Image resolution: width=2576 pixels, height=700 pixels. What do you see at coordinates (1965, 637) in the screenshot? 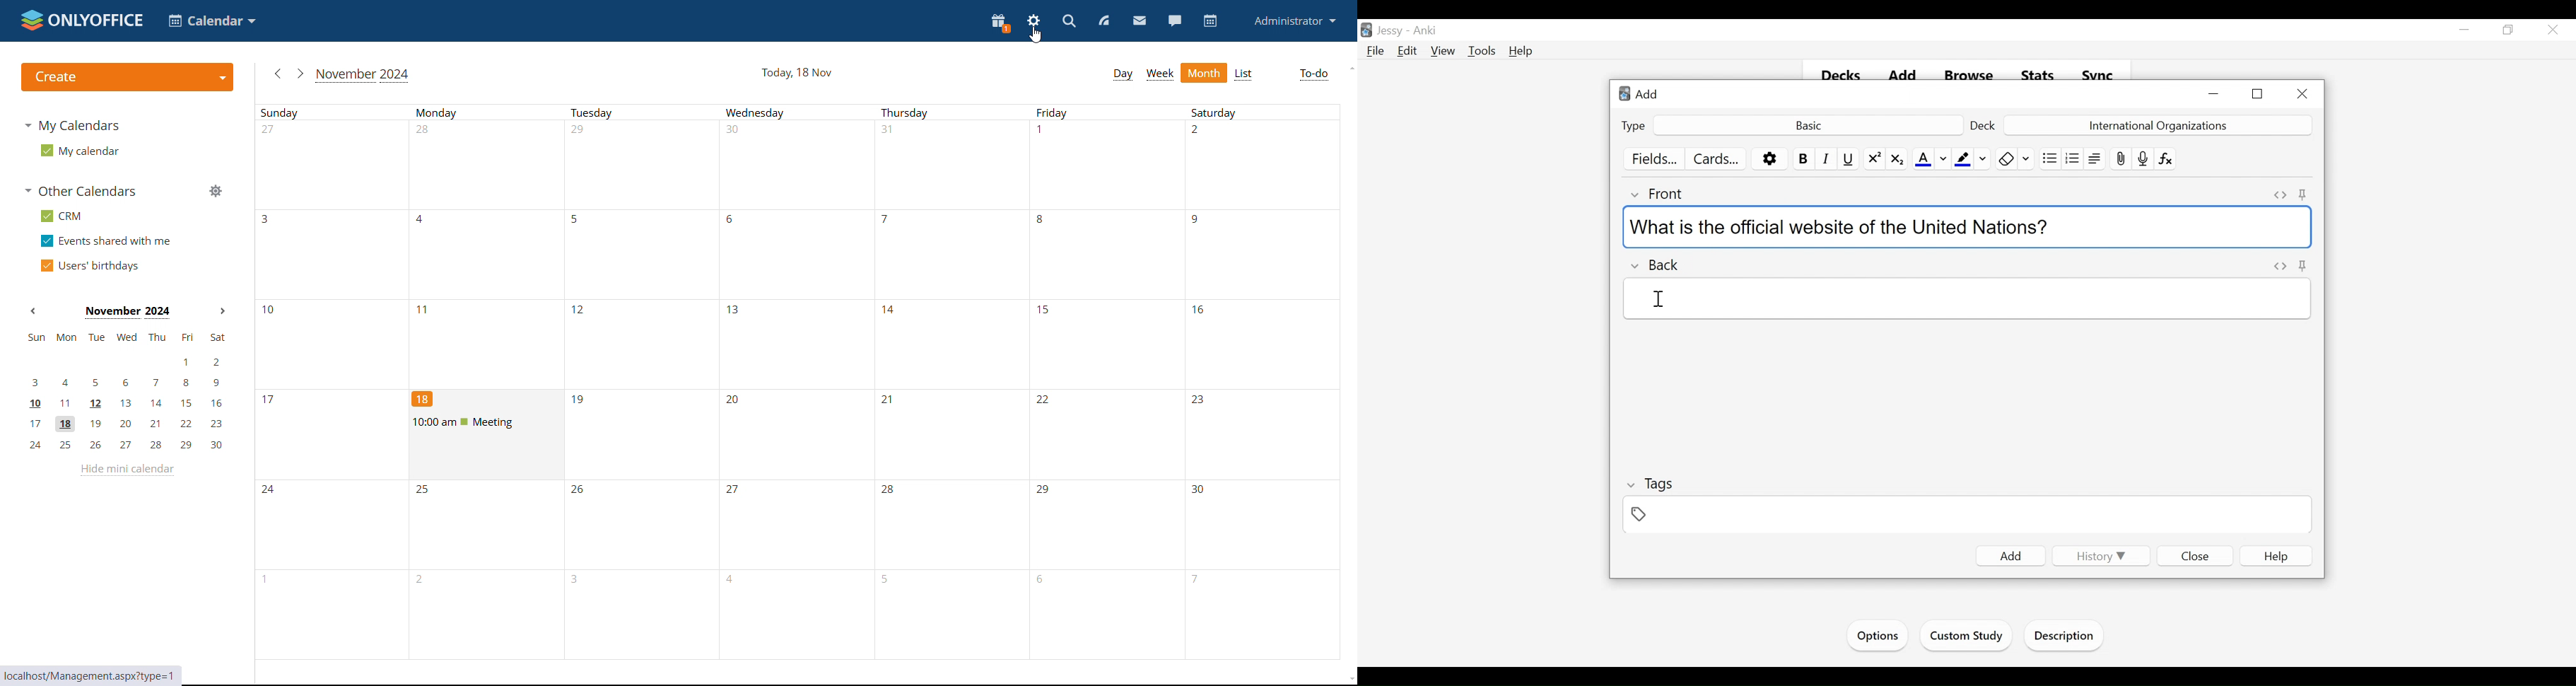
I see `Custom Study` at bounding box center [1965, 637].